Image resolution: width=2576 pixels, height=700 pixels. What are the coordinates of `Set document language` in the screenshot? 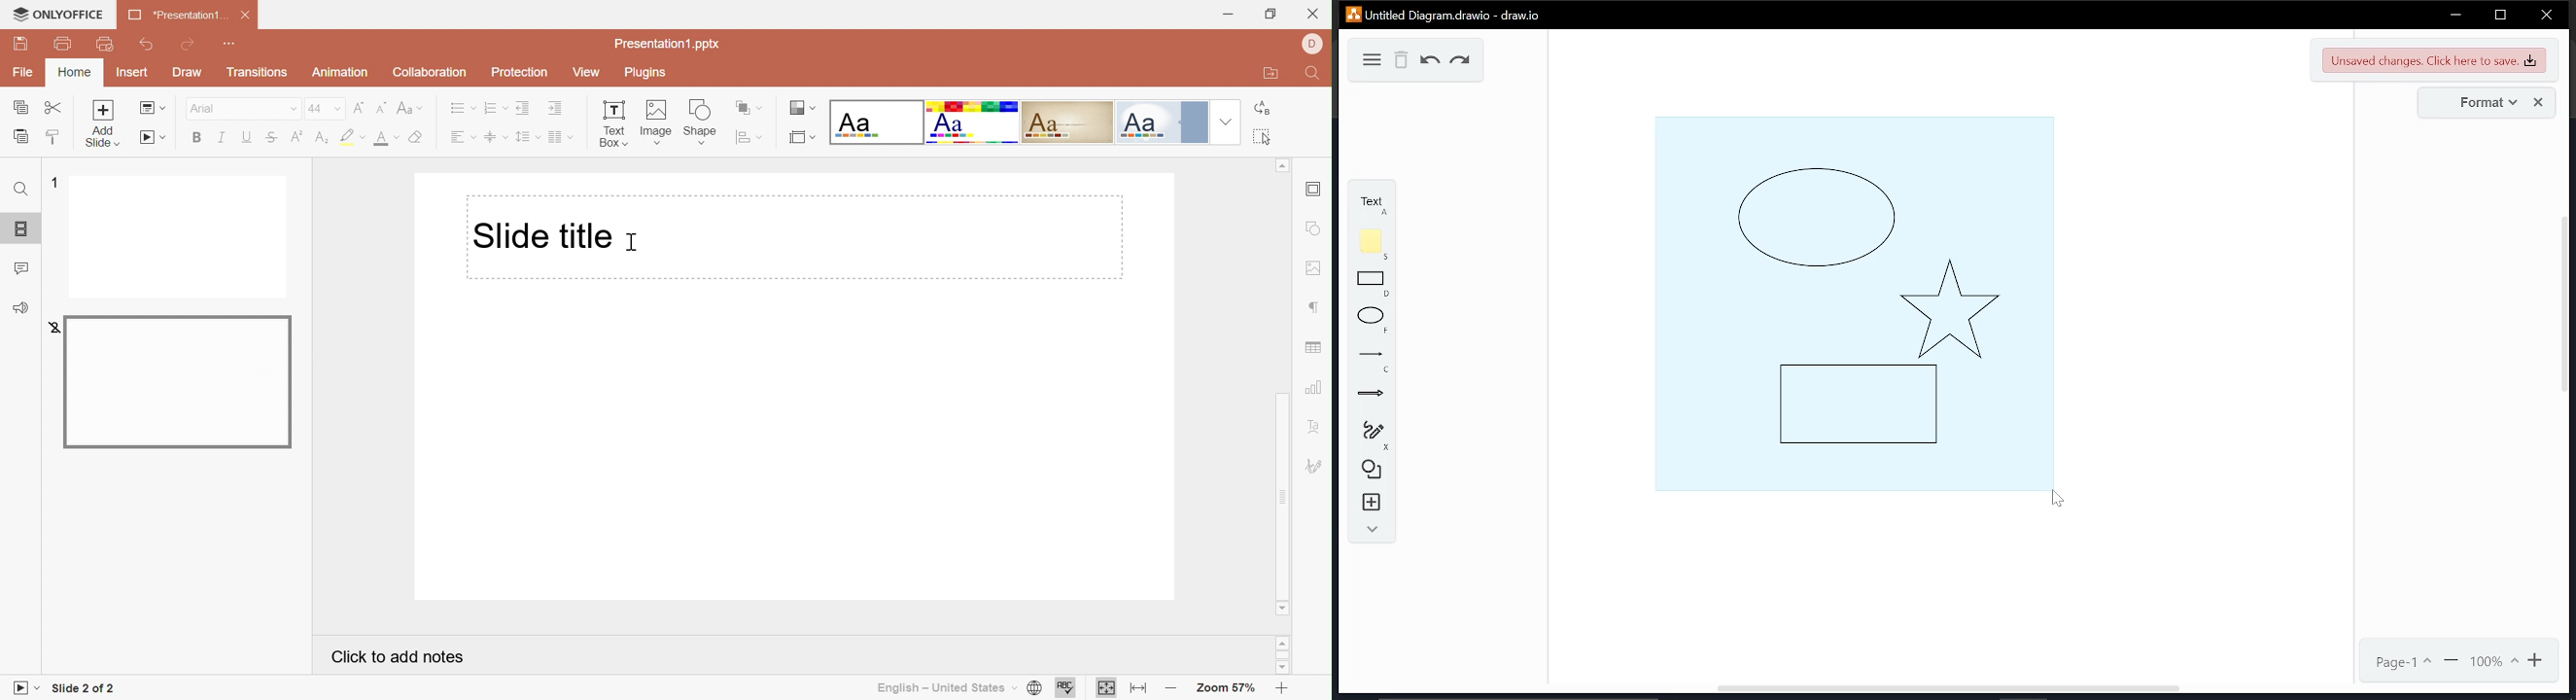 It's located at (1037, 689).